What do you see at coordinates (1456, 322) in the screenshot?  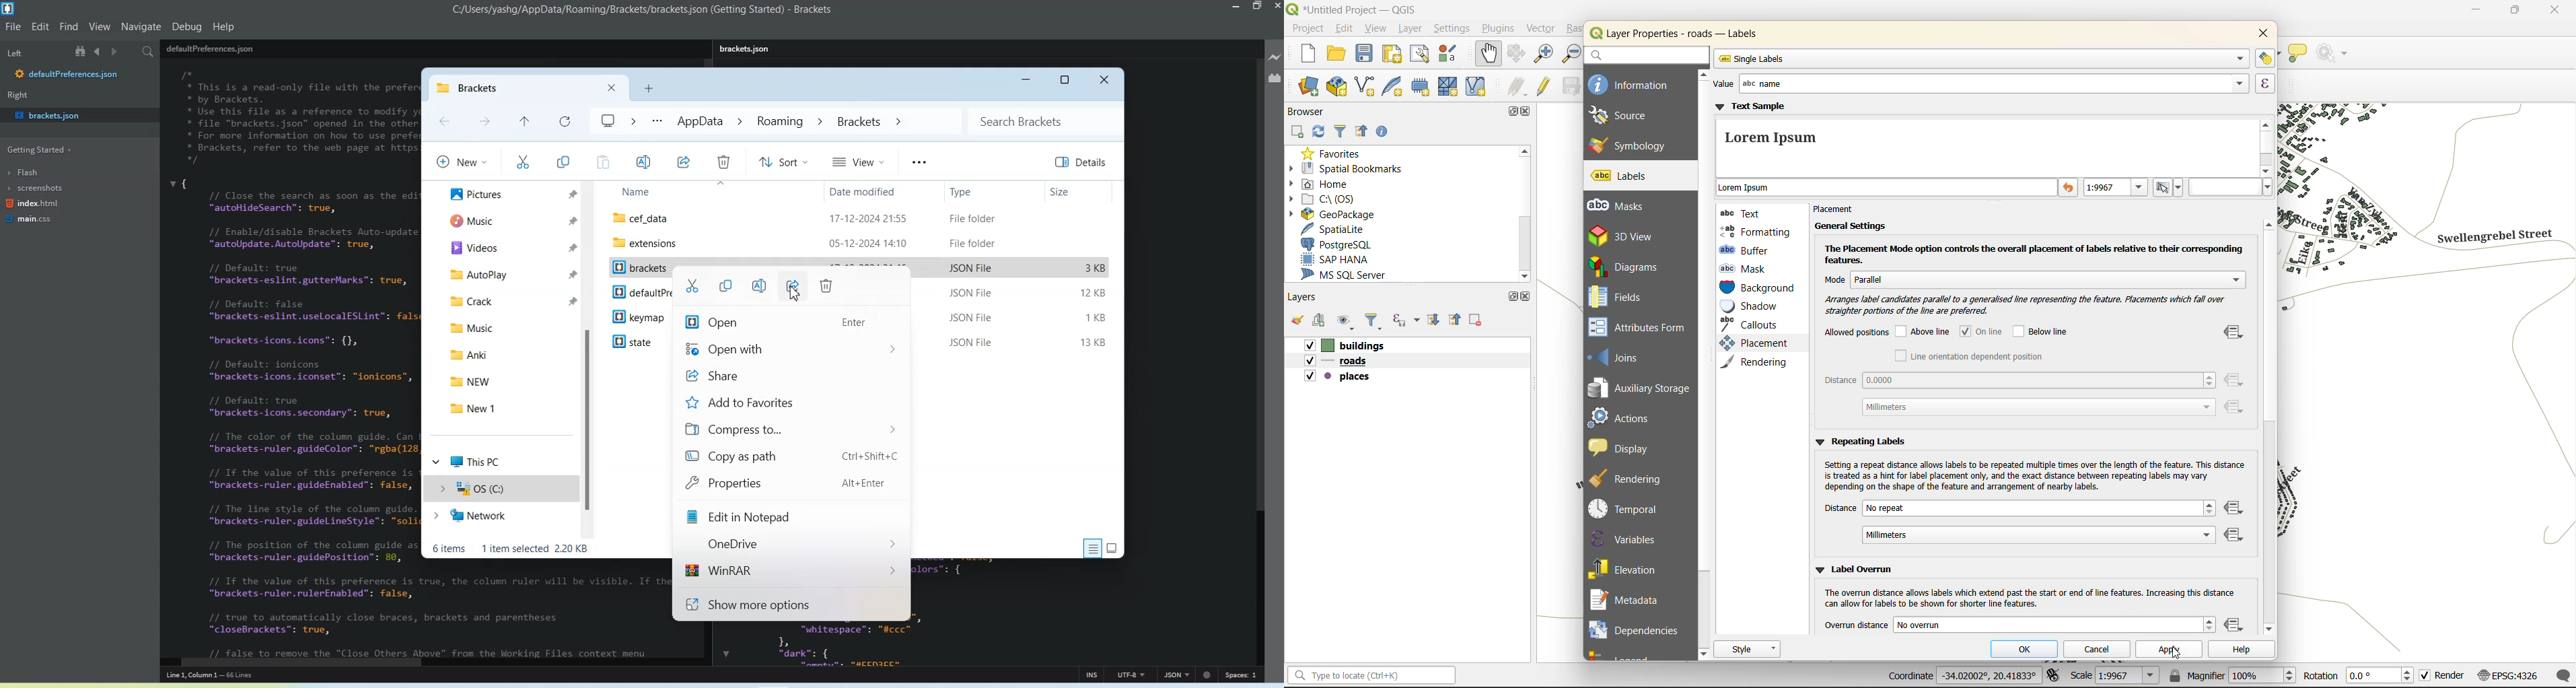 I see `collapse all` at bounding box center [1456, 322].